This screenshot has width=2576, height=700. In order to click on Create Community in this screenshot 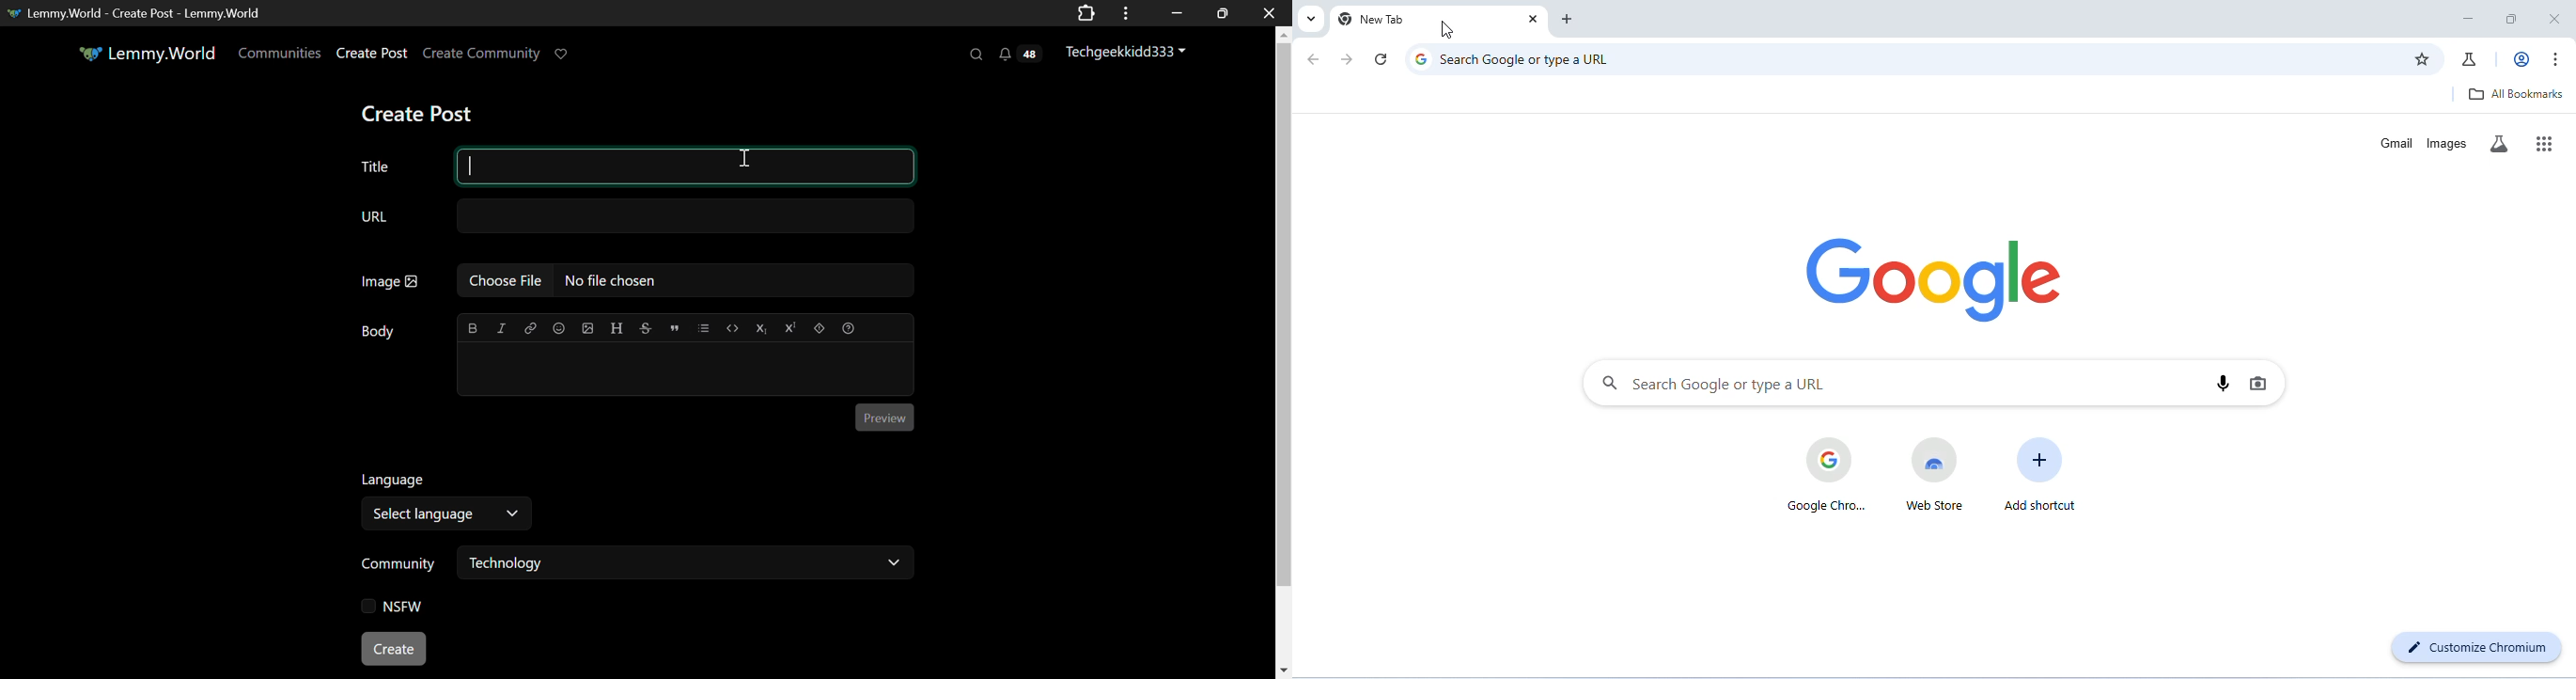, I will do `click(484, 54)`.